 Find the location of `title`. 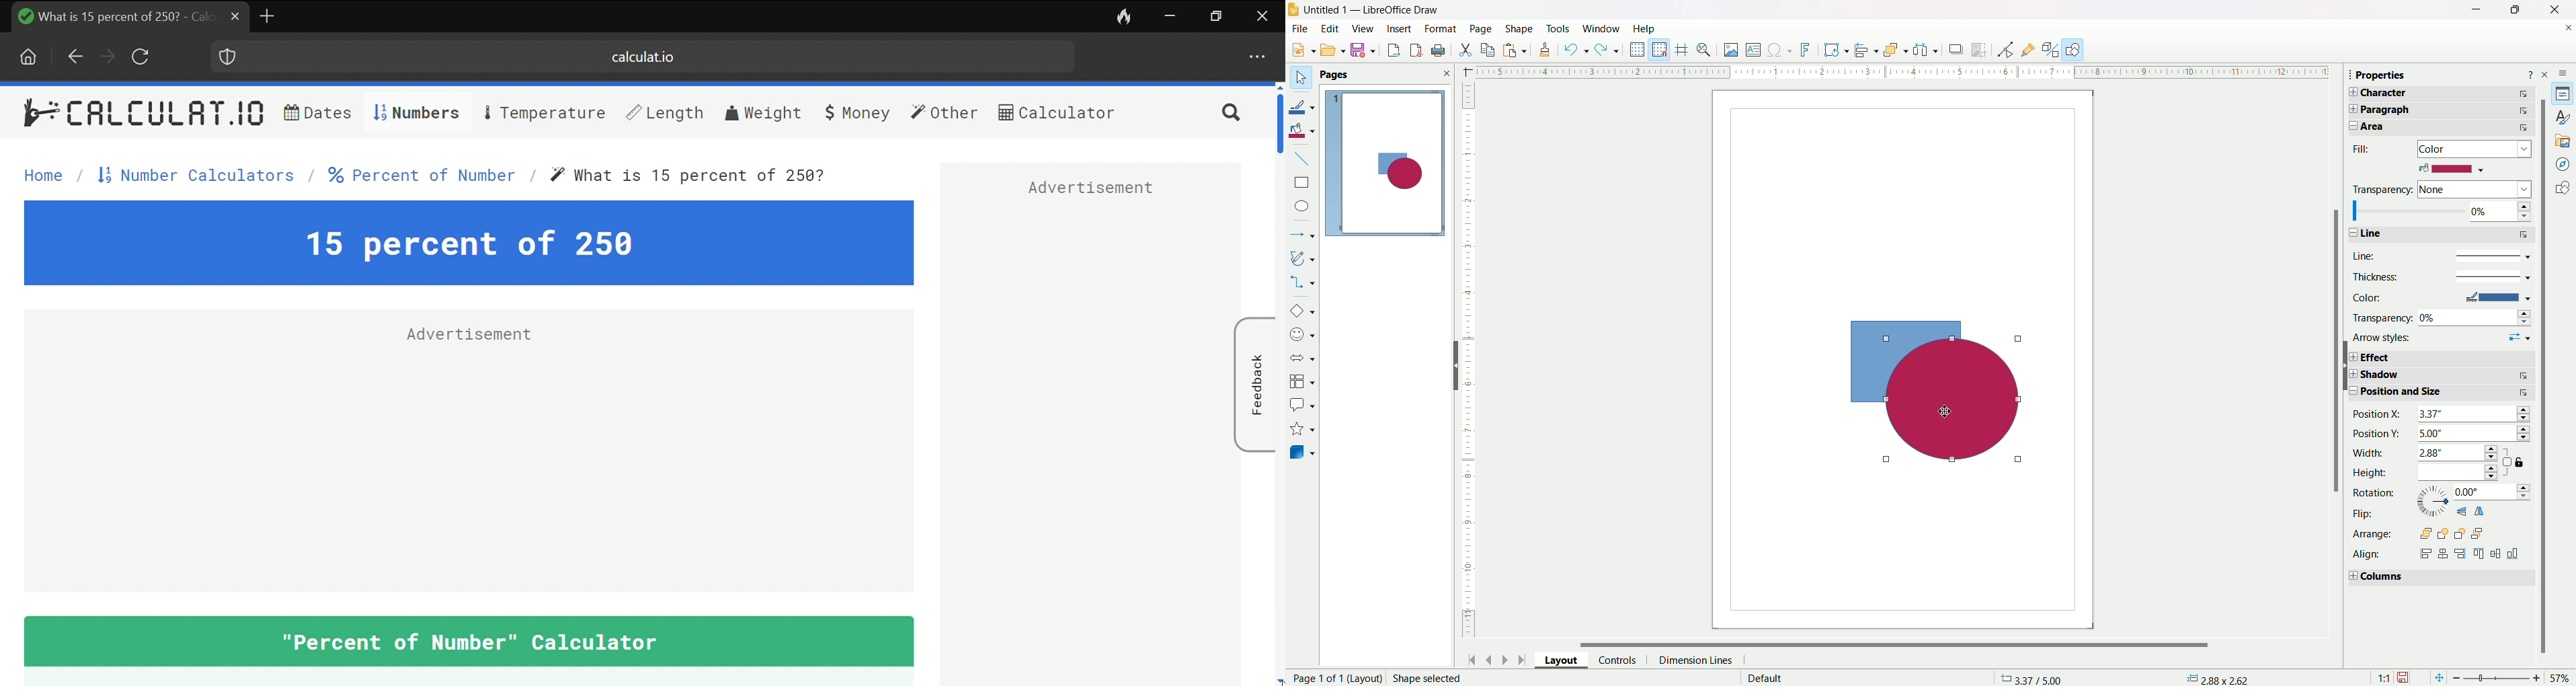

title is located at coordinates (1371, 8).